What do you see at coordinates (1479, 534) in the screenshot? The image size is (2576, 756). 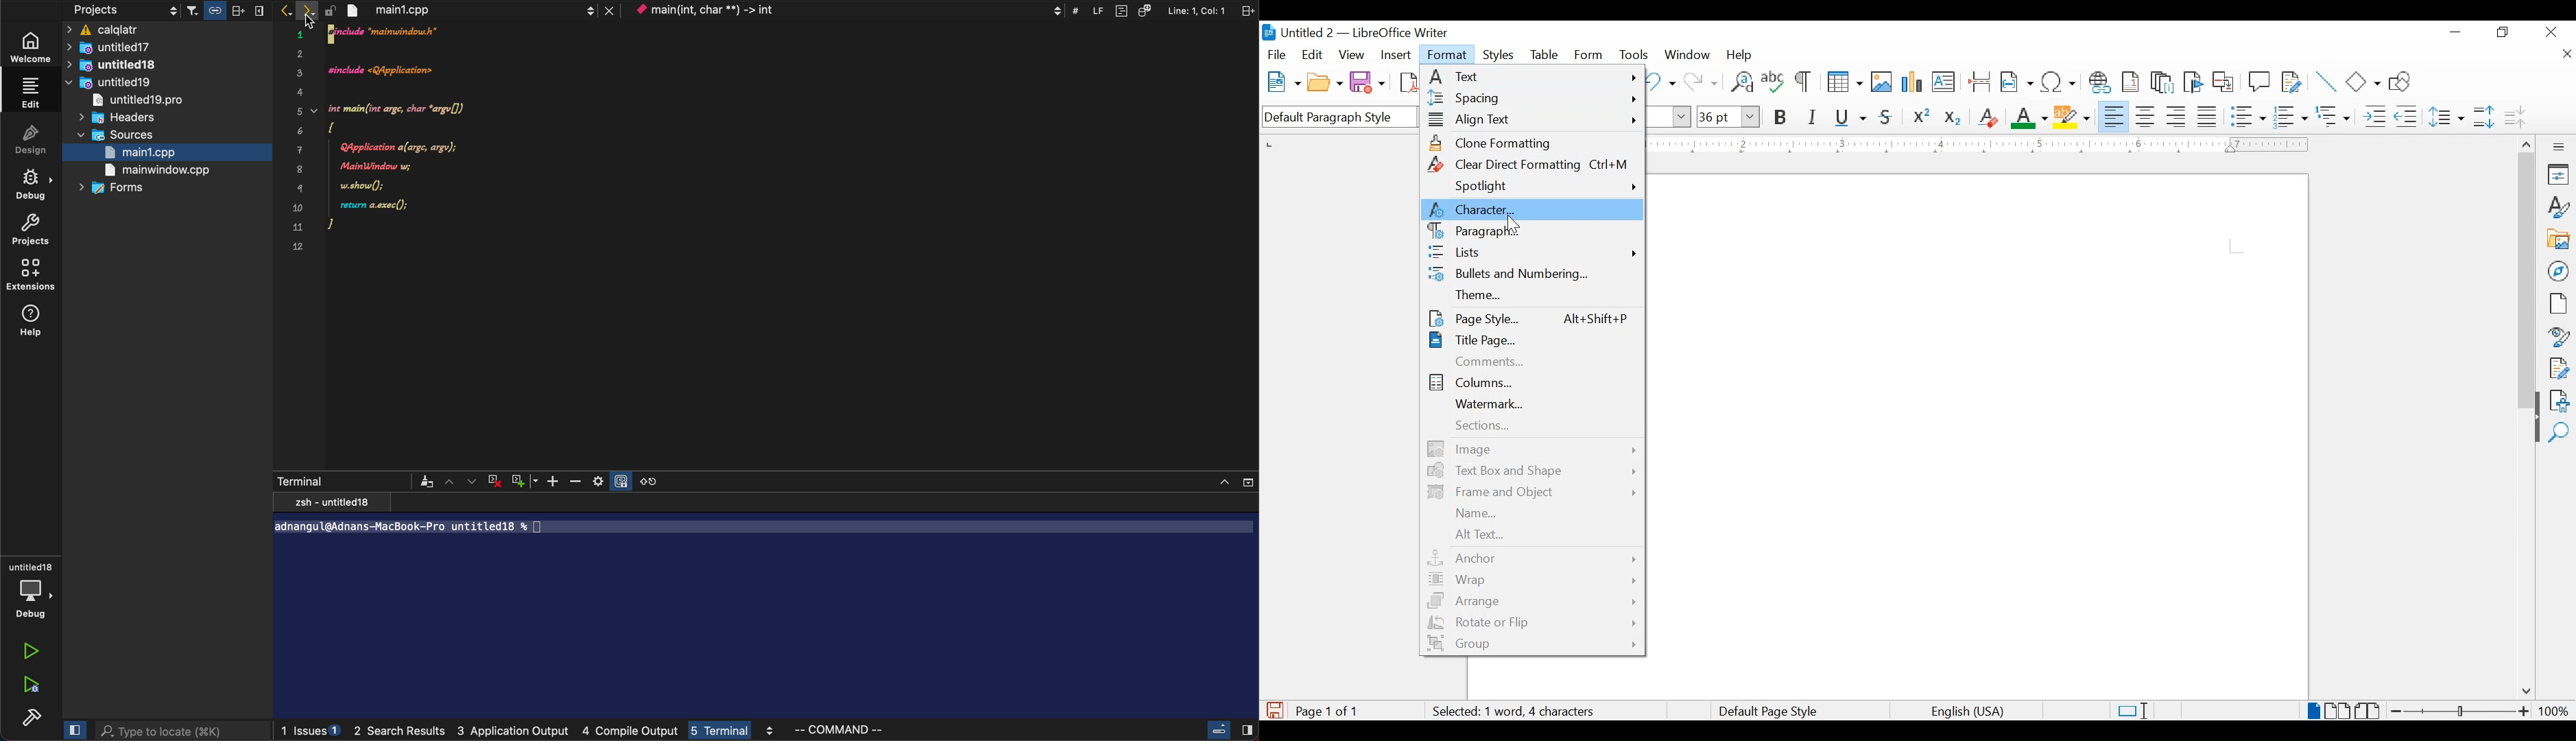 I see `alt text` at bounding box center [1479, 534].